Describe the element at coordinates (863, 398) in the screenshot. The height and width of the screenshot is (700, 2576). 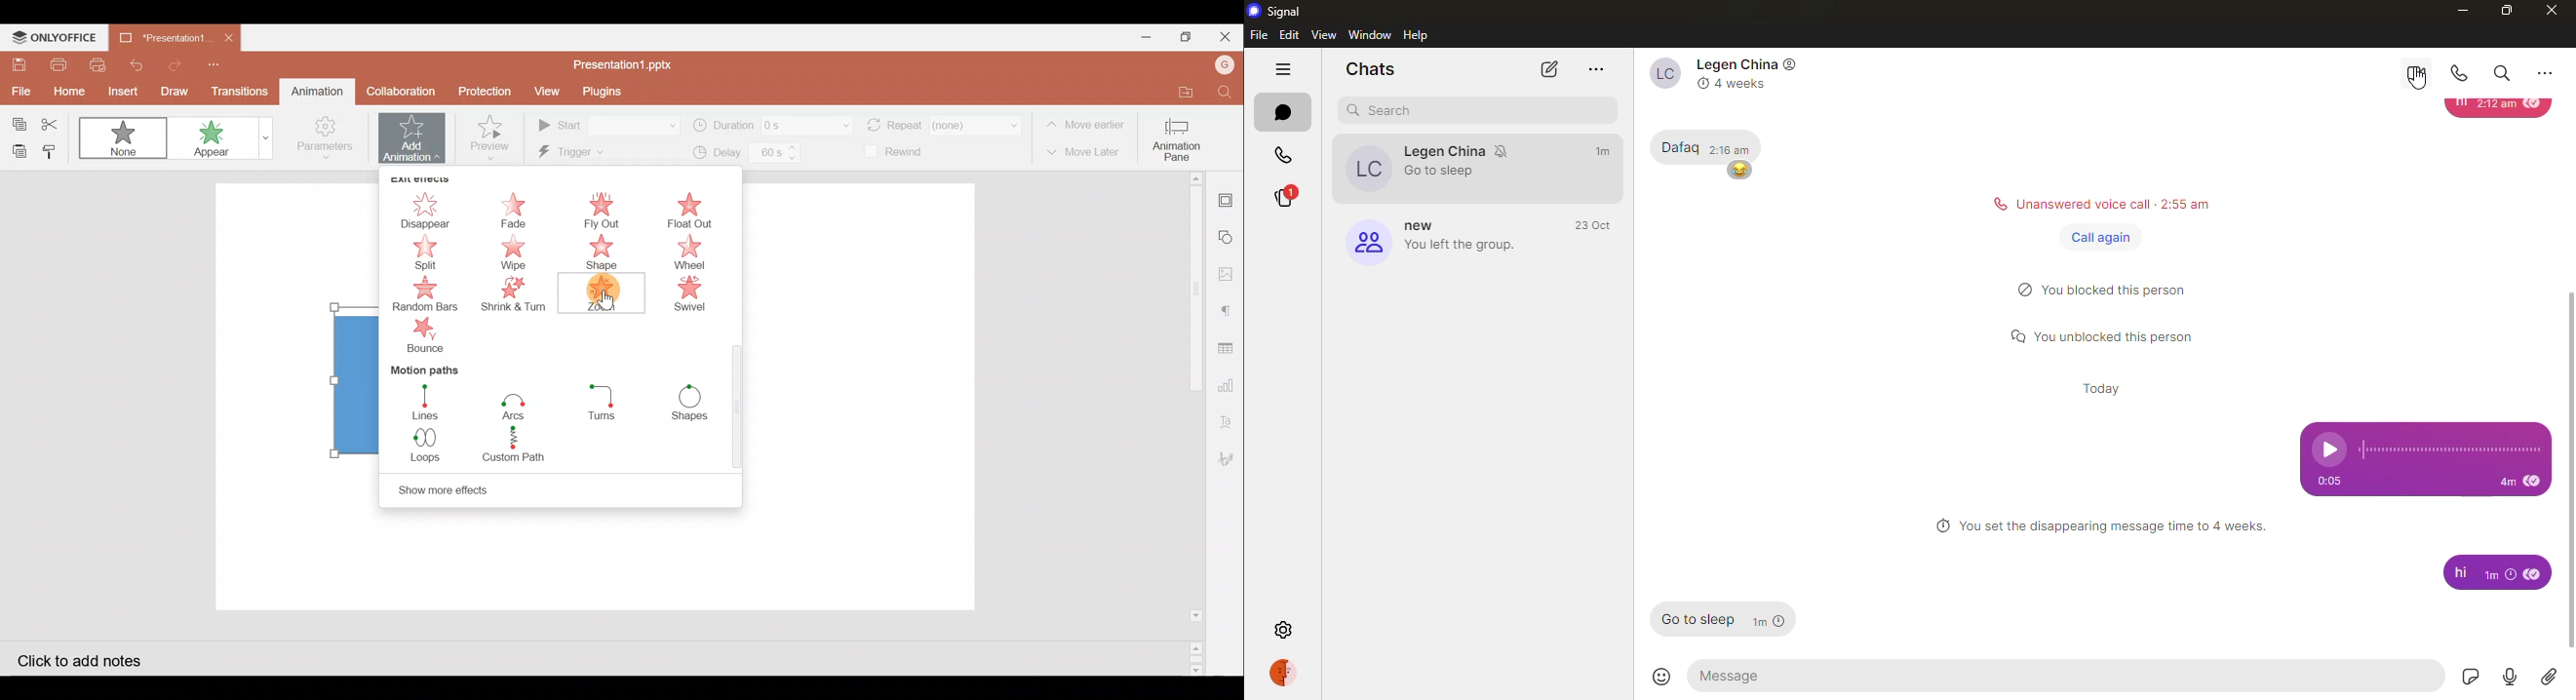
I see `Presentation slide` at that location.